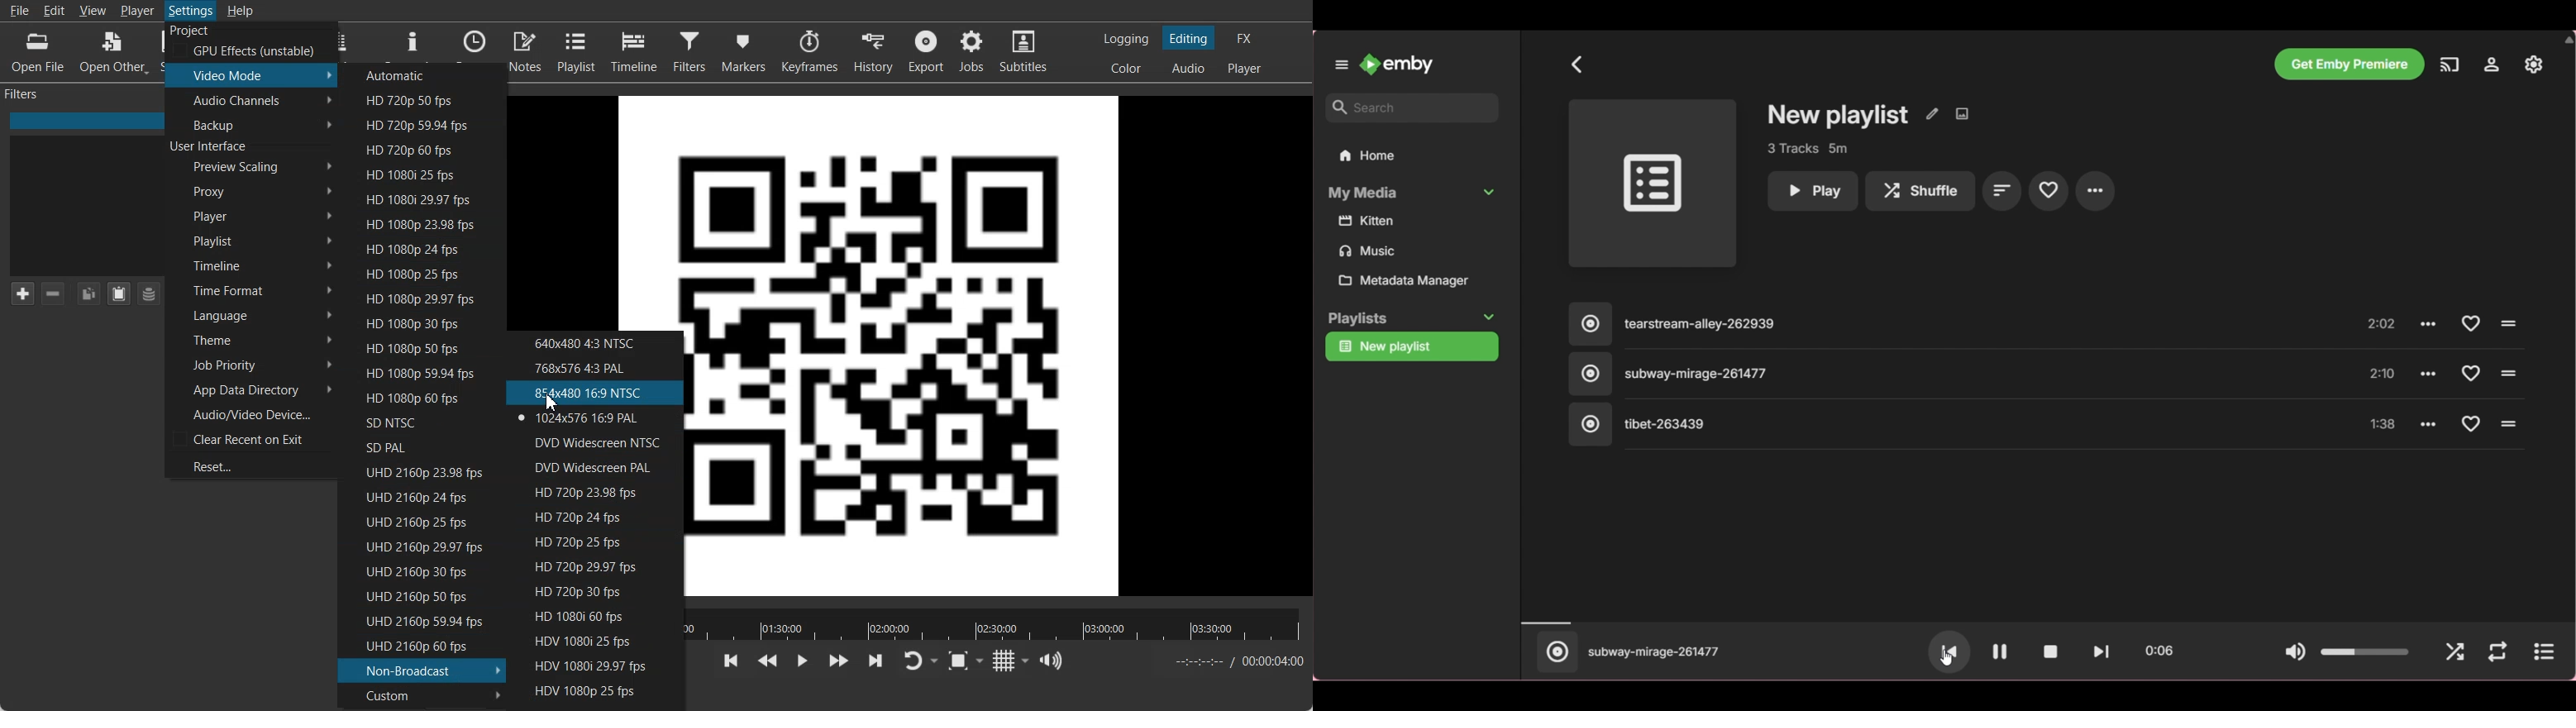 This screenshot has height=728, width=2576. Describe the element at coordinates (634, 51) in the screenshot. I see `Timeline` at that location.